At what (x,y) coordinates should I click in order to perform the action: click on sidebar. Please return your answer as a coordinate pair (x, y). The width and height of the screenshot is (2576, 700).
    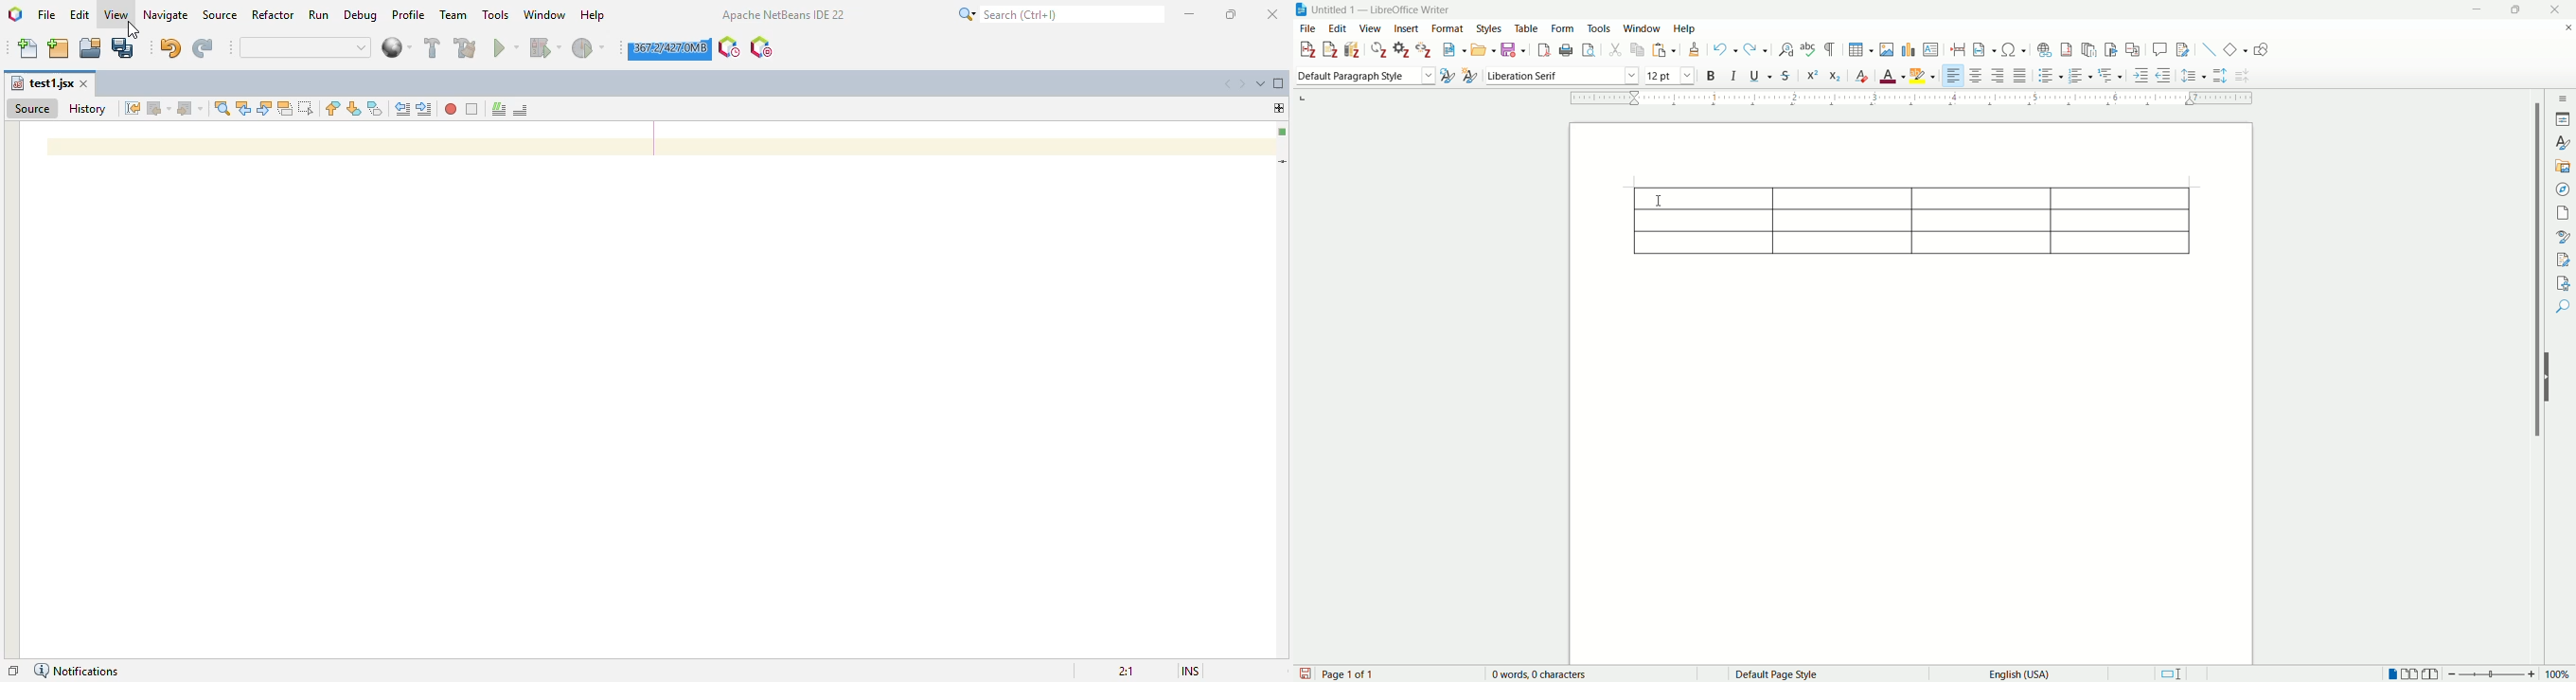
    Looking at the image, I should click on (2564, 100).